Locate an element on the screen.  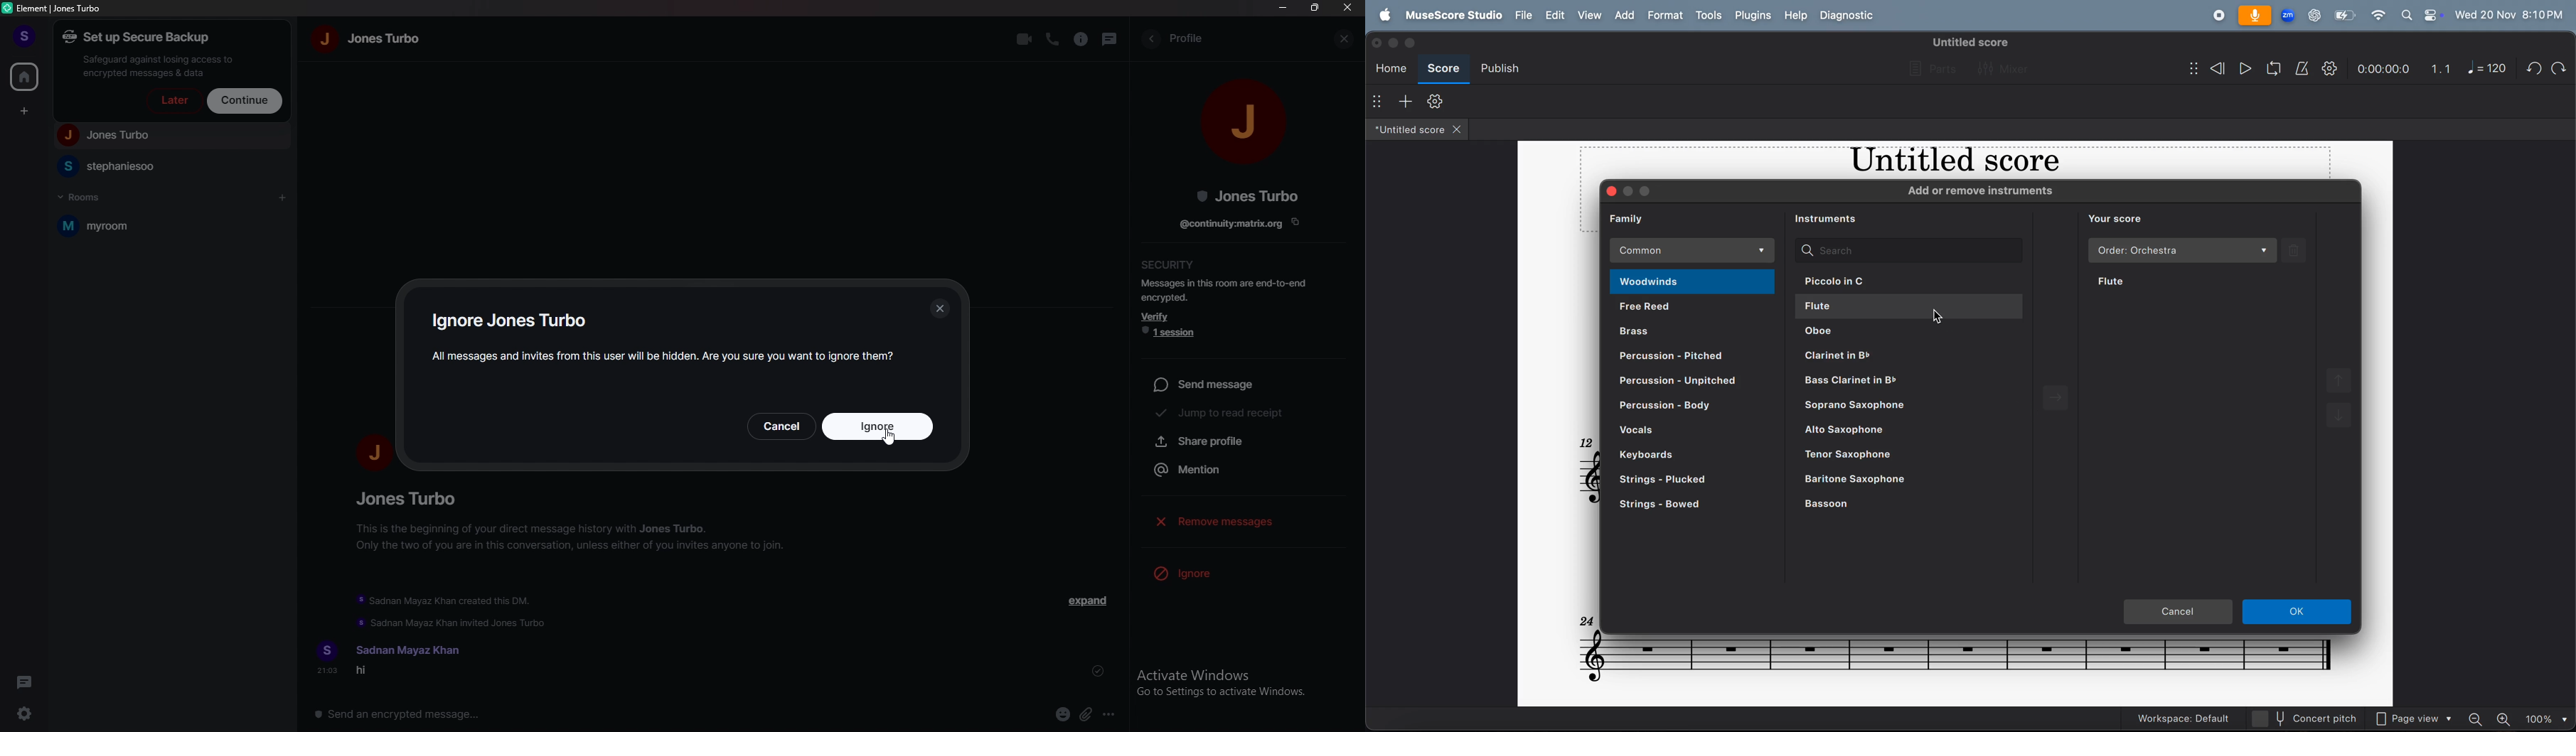
music title is located at coordinates (1948, 162).